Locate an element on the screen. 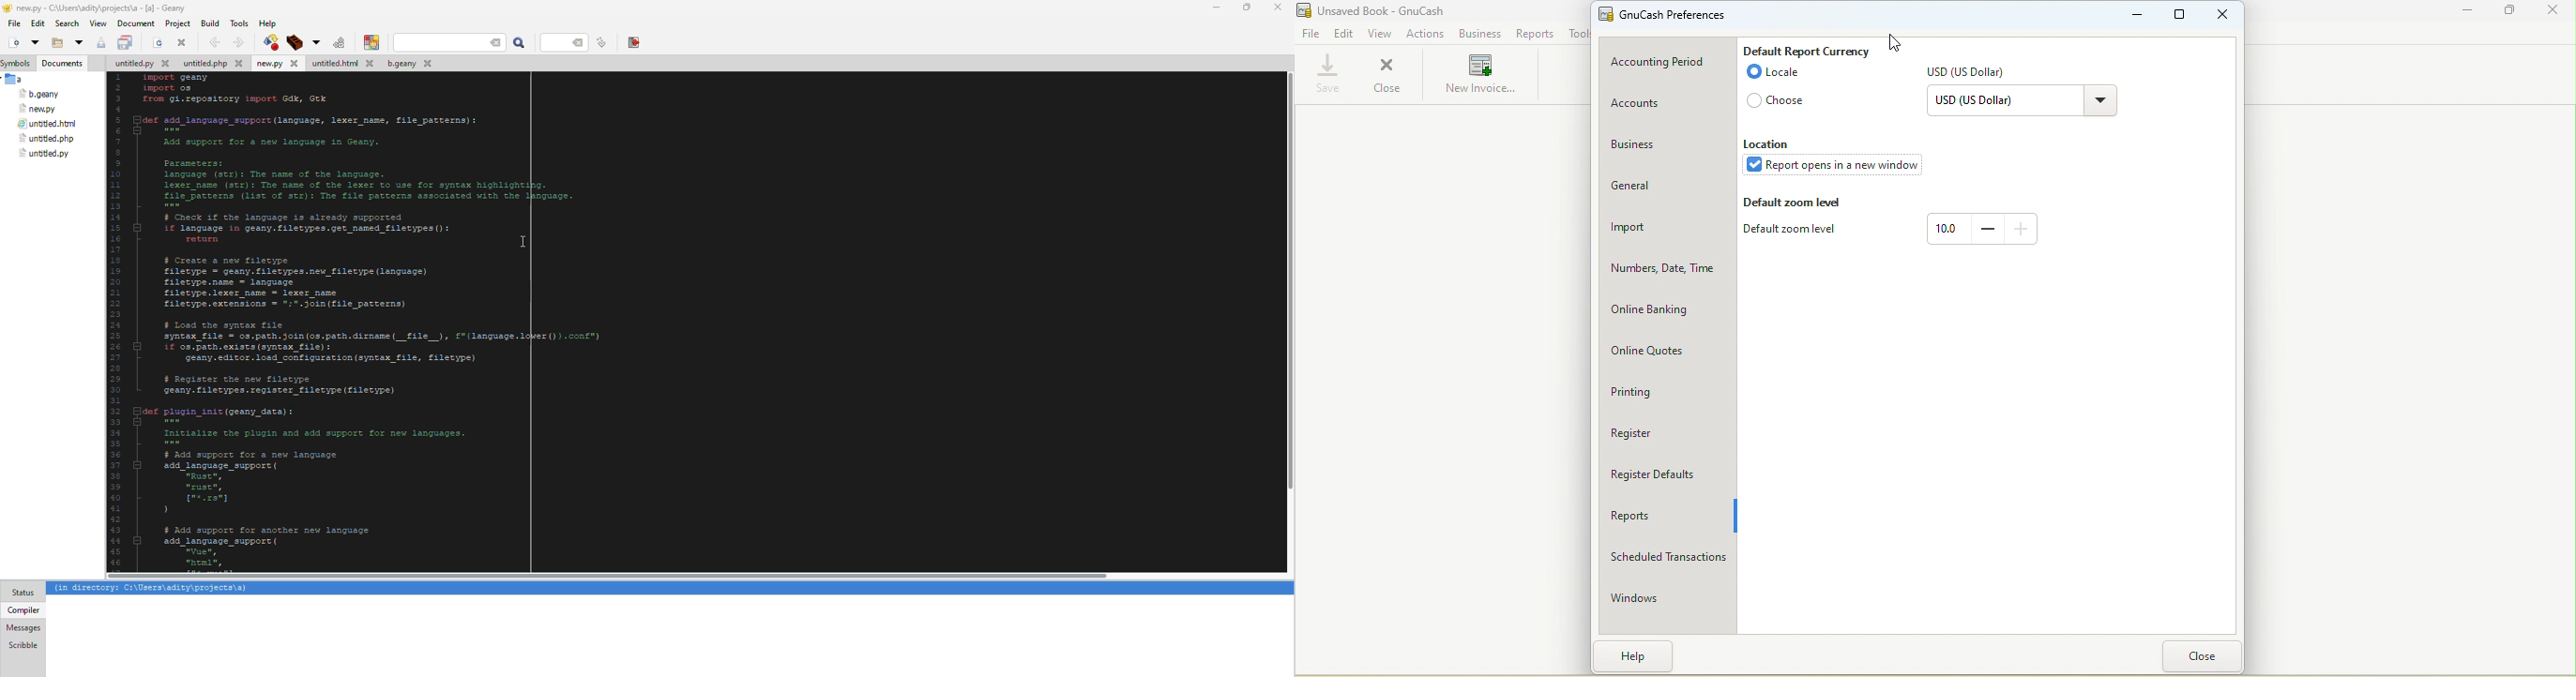 This screenshot has width=2576, height=700. close is located at coordinates (2202, 655).